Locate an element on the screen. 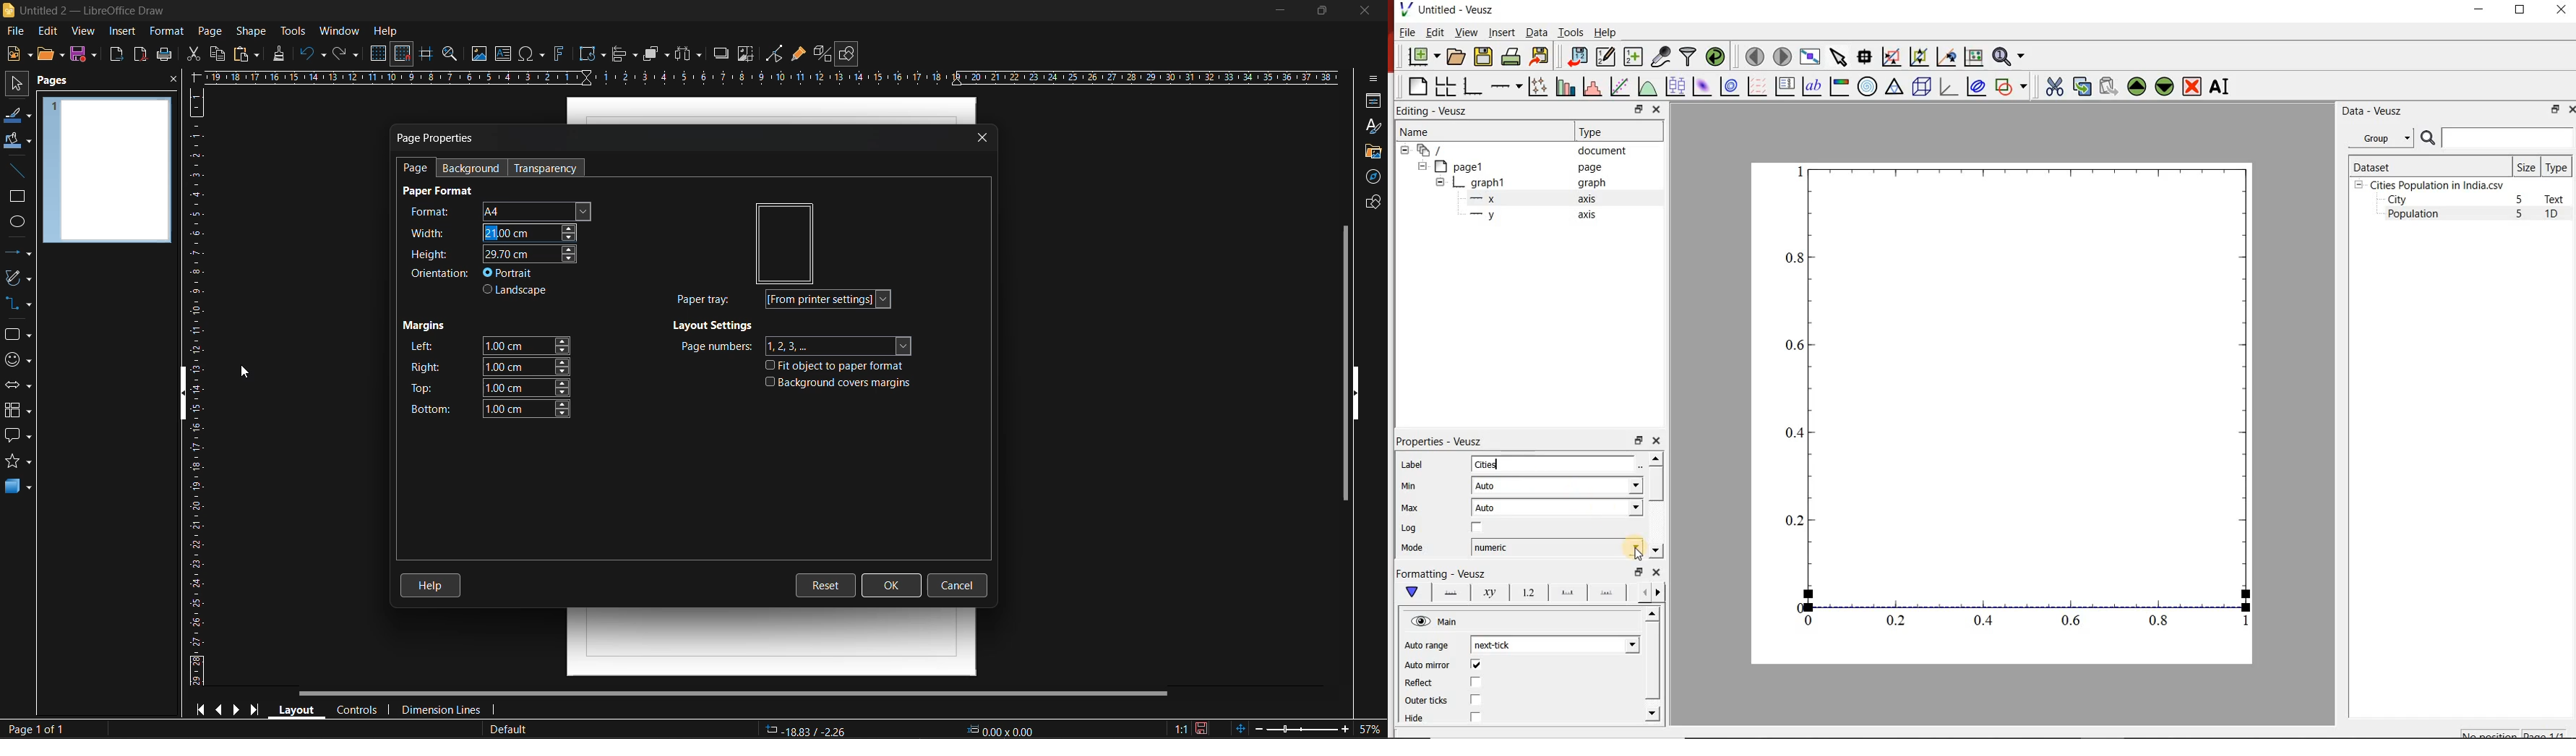 This screenshot has width=2576, height=756. shape is located at coordinates (251, 30).